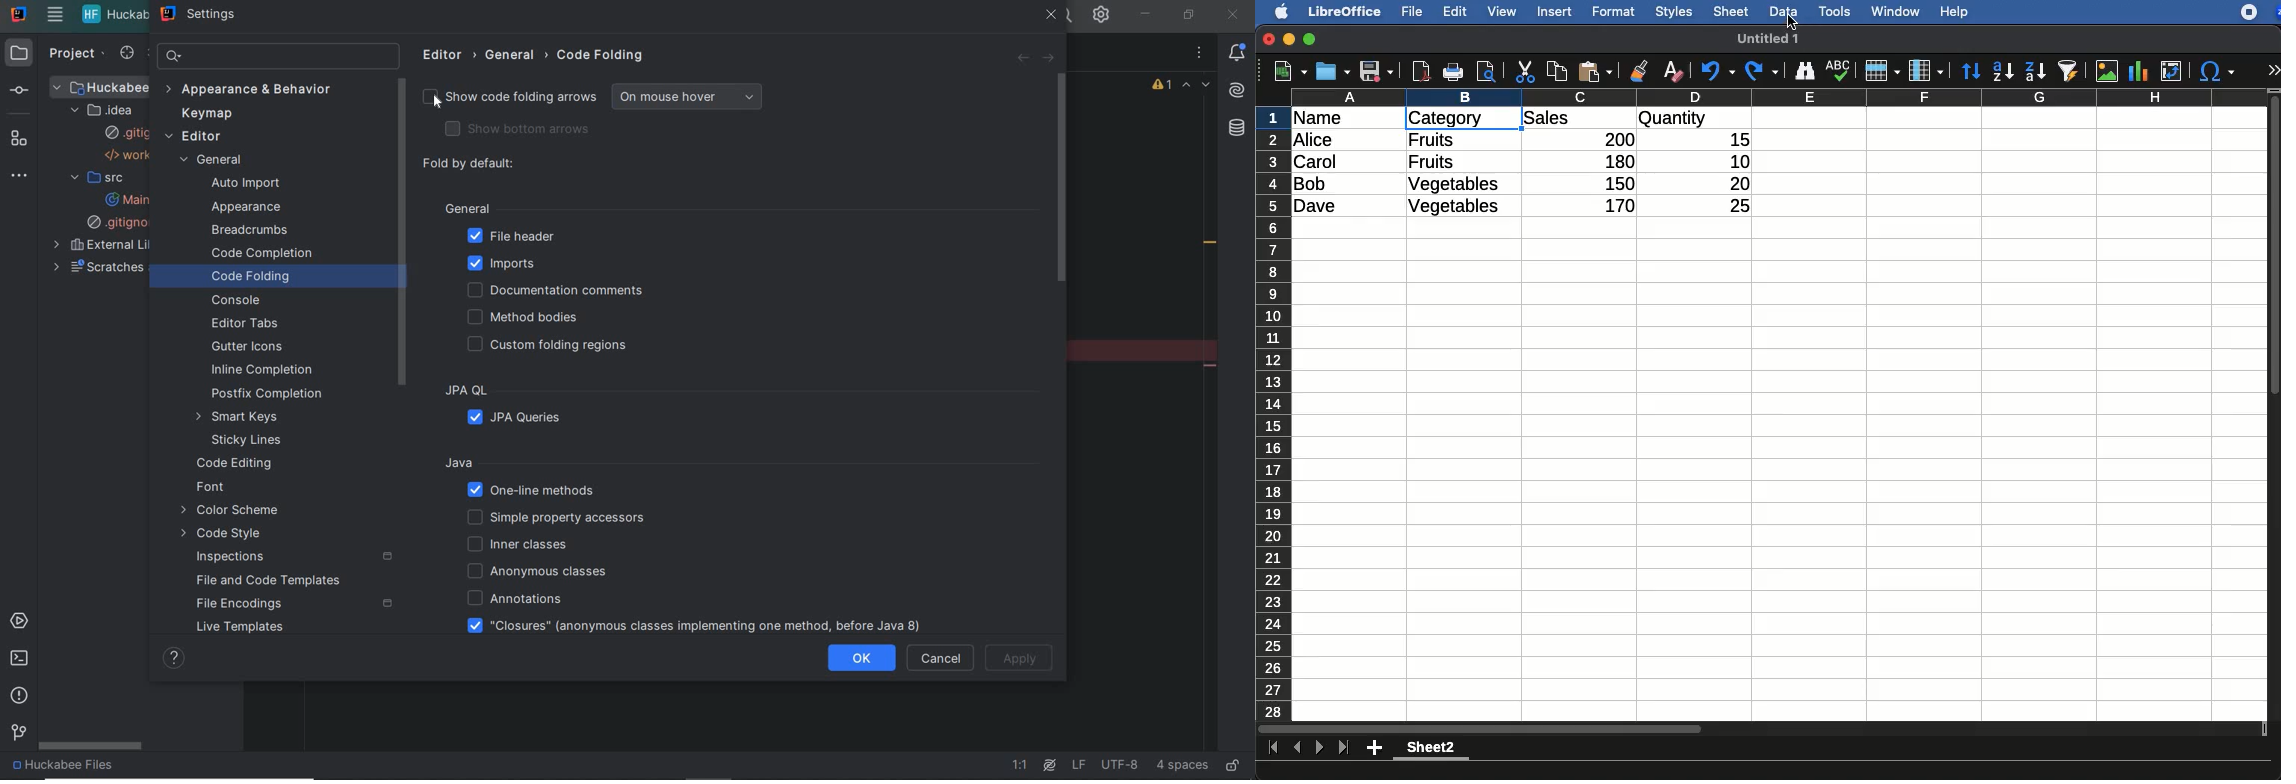  Describe the element at coordinates (2171, 71) in the screenshot. I see `pivot table` at that location.